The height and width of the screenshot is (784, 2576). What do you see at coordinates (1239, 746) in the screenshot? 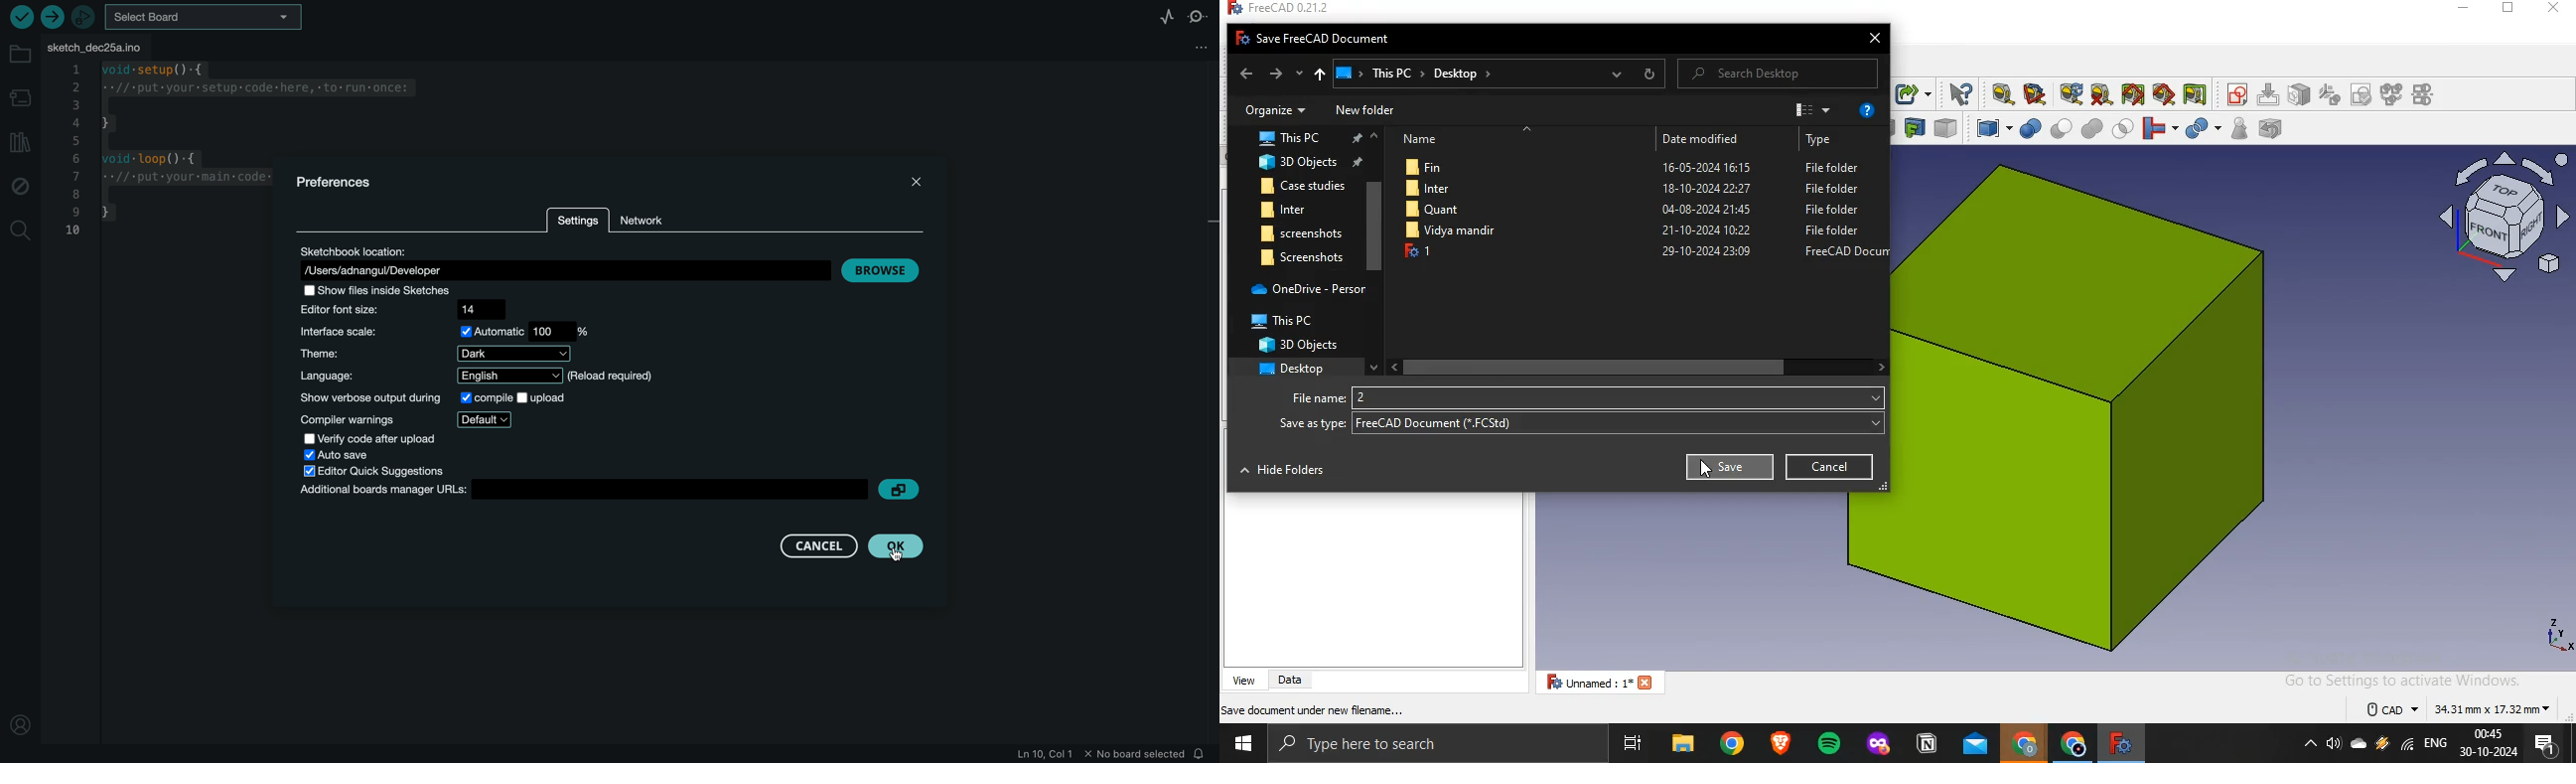
I see `start` at bounding box center [1239, 746].